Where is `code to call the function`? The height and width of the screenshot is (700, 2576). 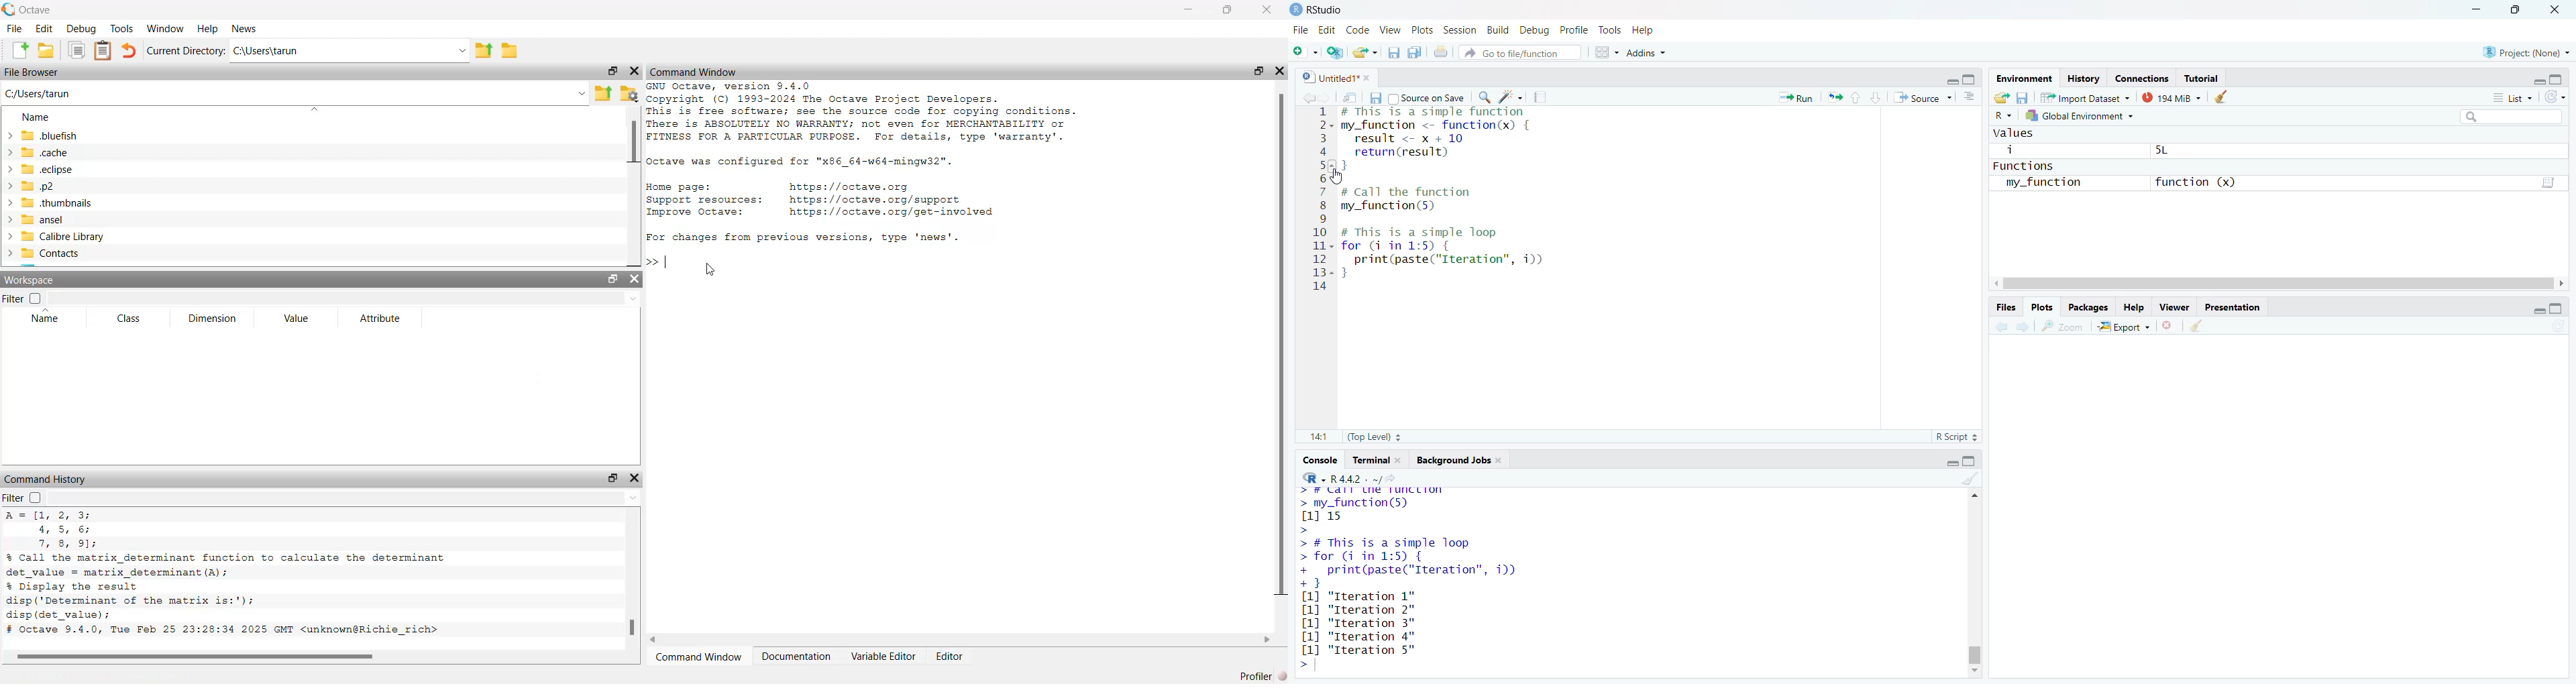
code to call the function is located at coordinates (1437, 200).